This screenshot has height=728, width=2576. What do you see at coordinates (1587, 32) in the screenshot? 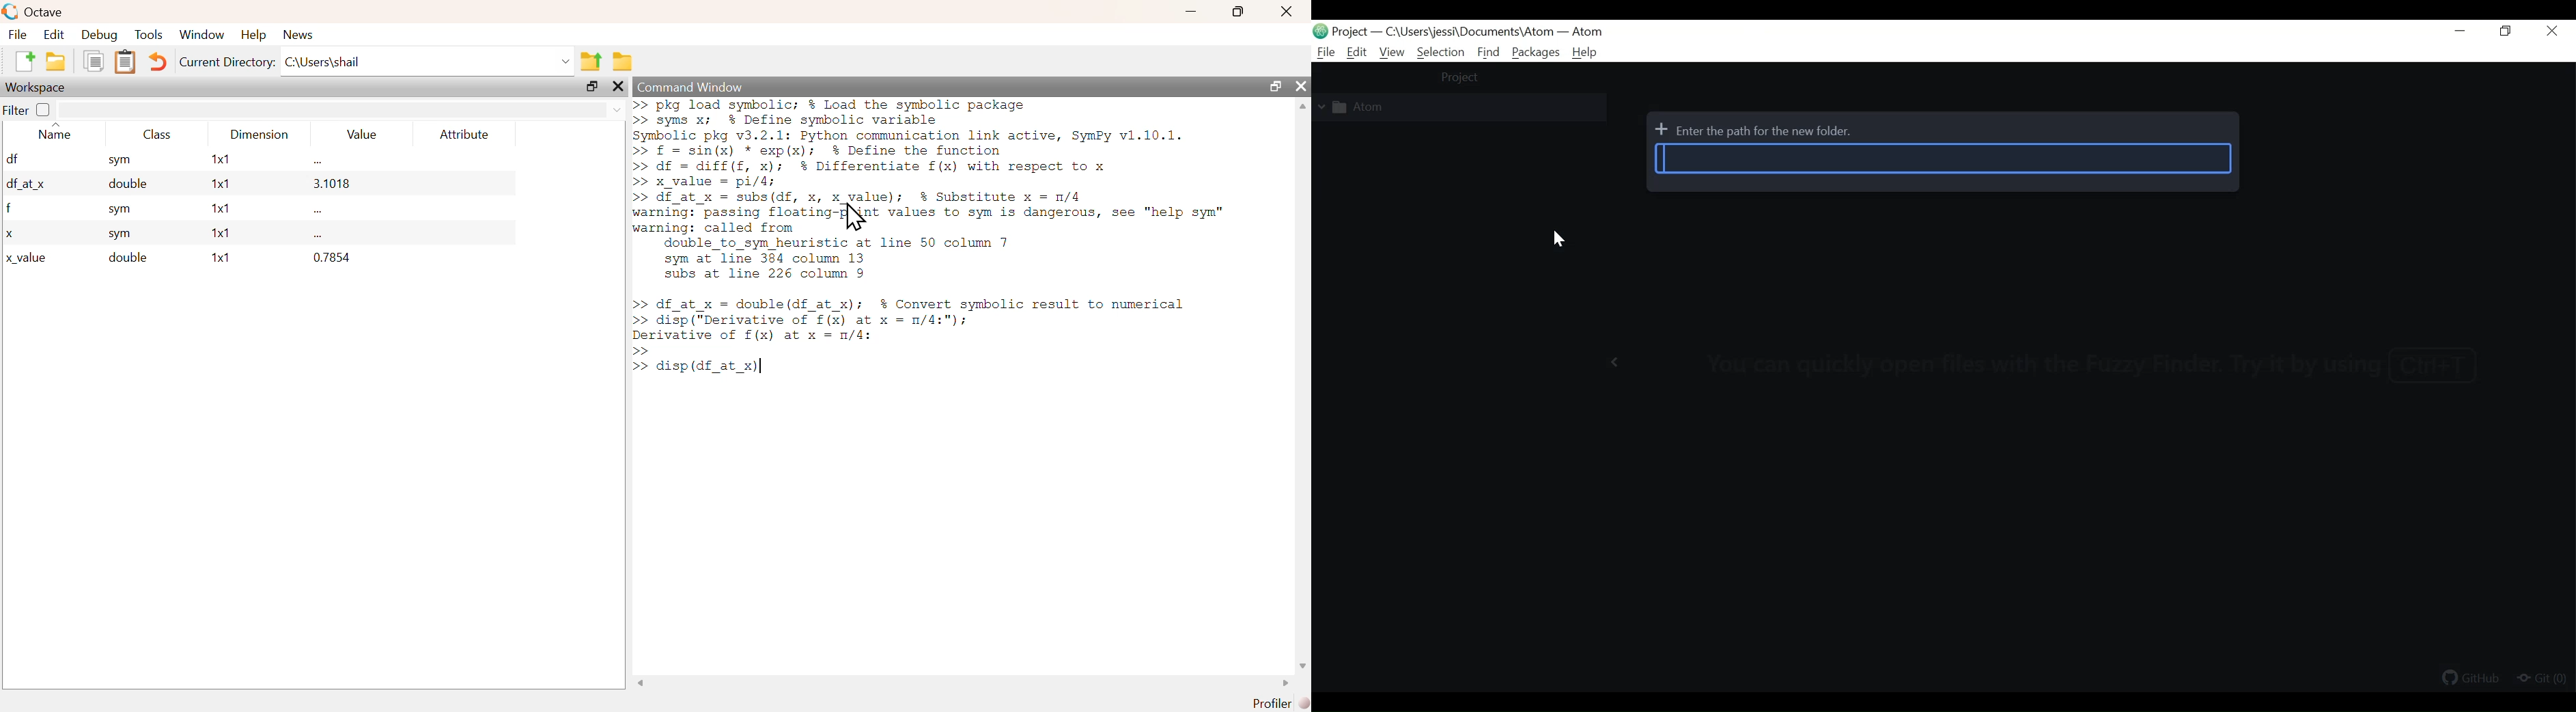
I see `Atom` at bounding box center [1587, 32].